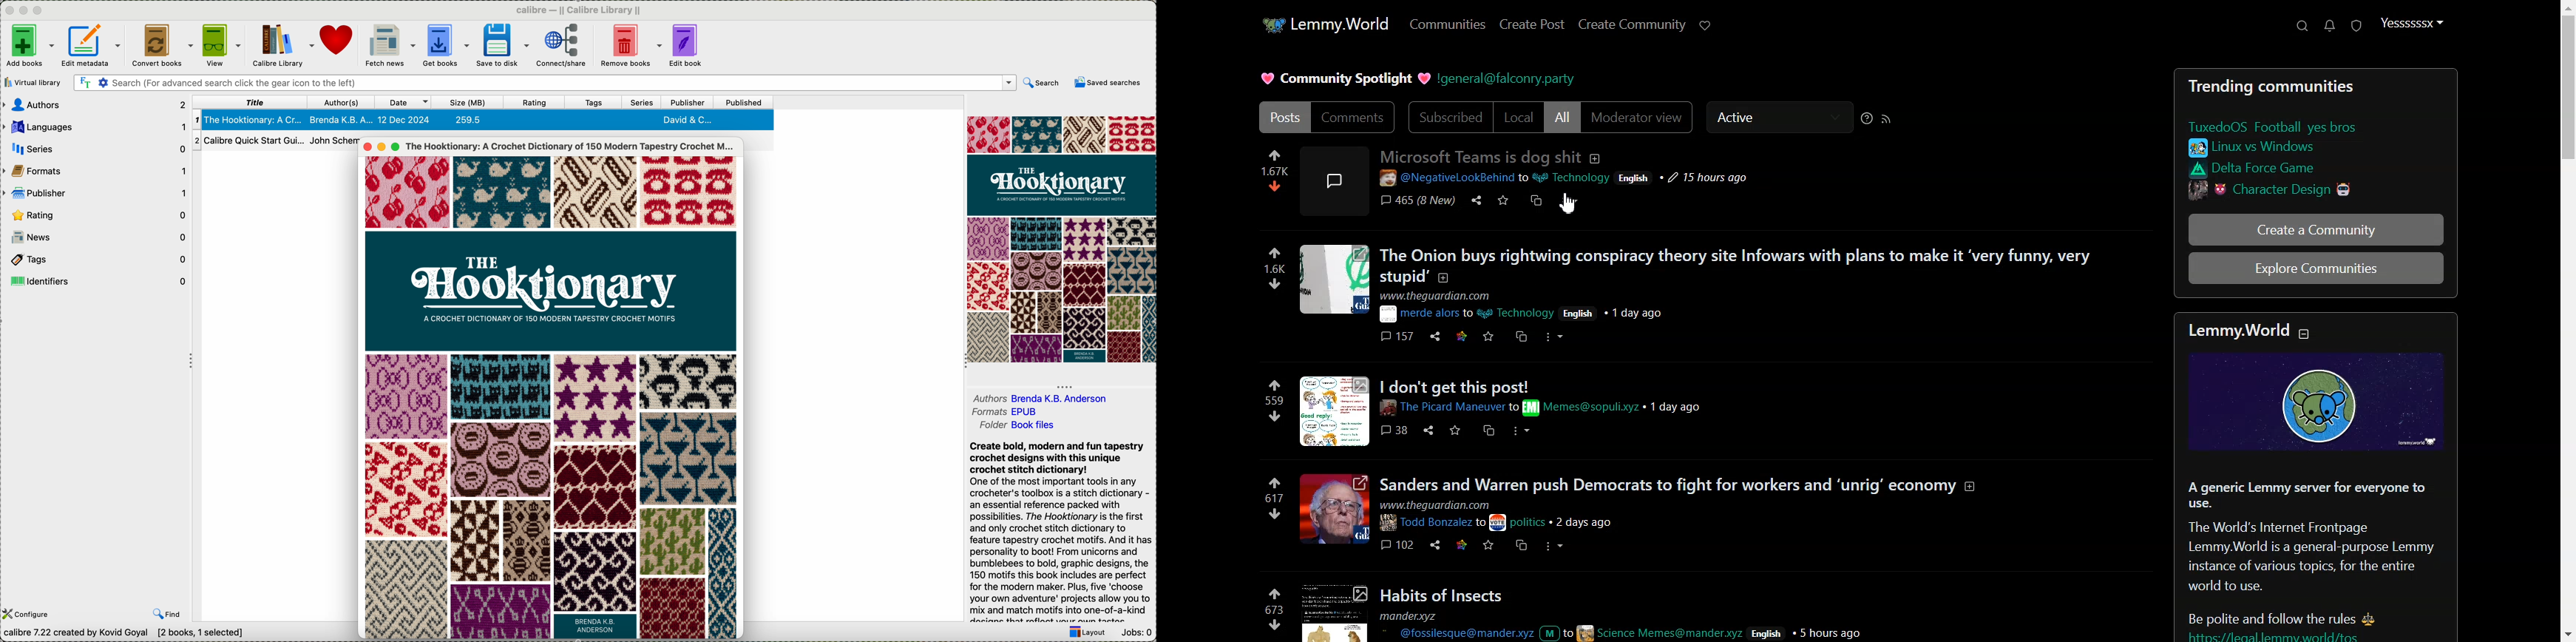 This screenshot has width=2576, height=644. What do you see at coordinates (1488, 337) in the screenshot?
I see `save` at bounding box center [1488, 337].